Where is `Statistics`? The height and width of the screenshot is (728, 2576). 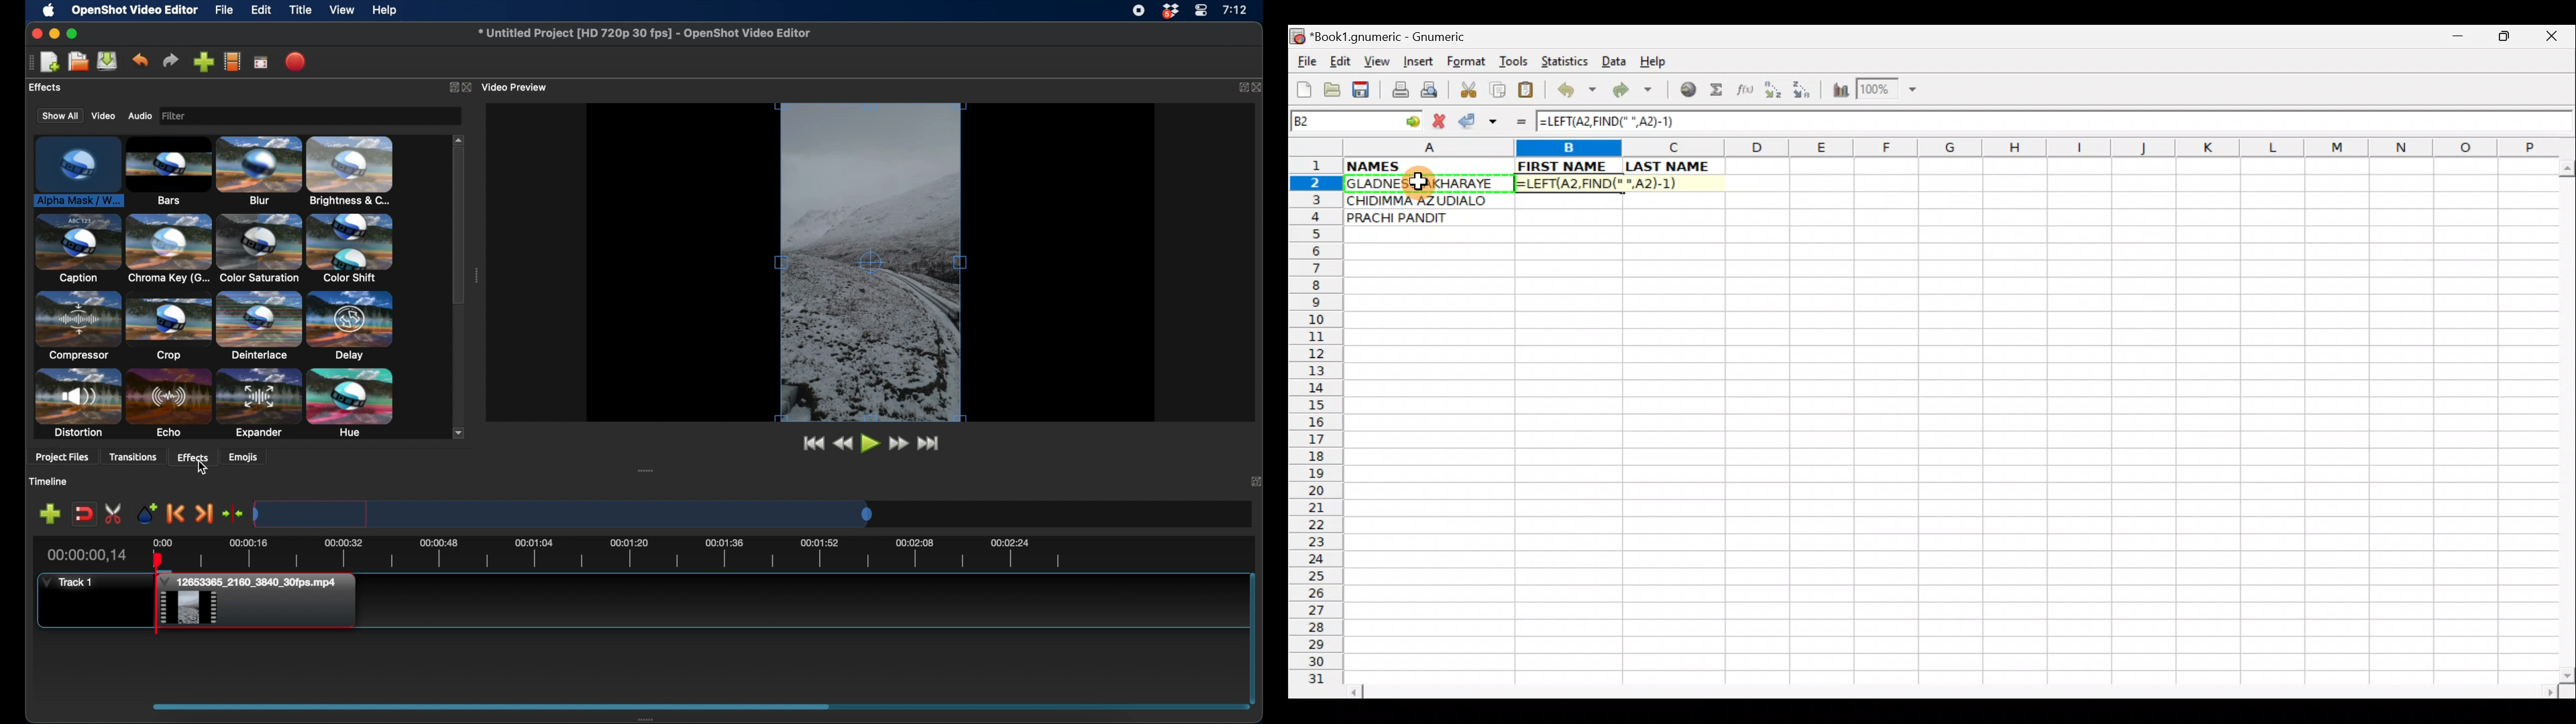 Statistics is located at coordinates (1568, 60).